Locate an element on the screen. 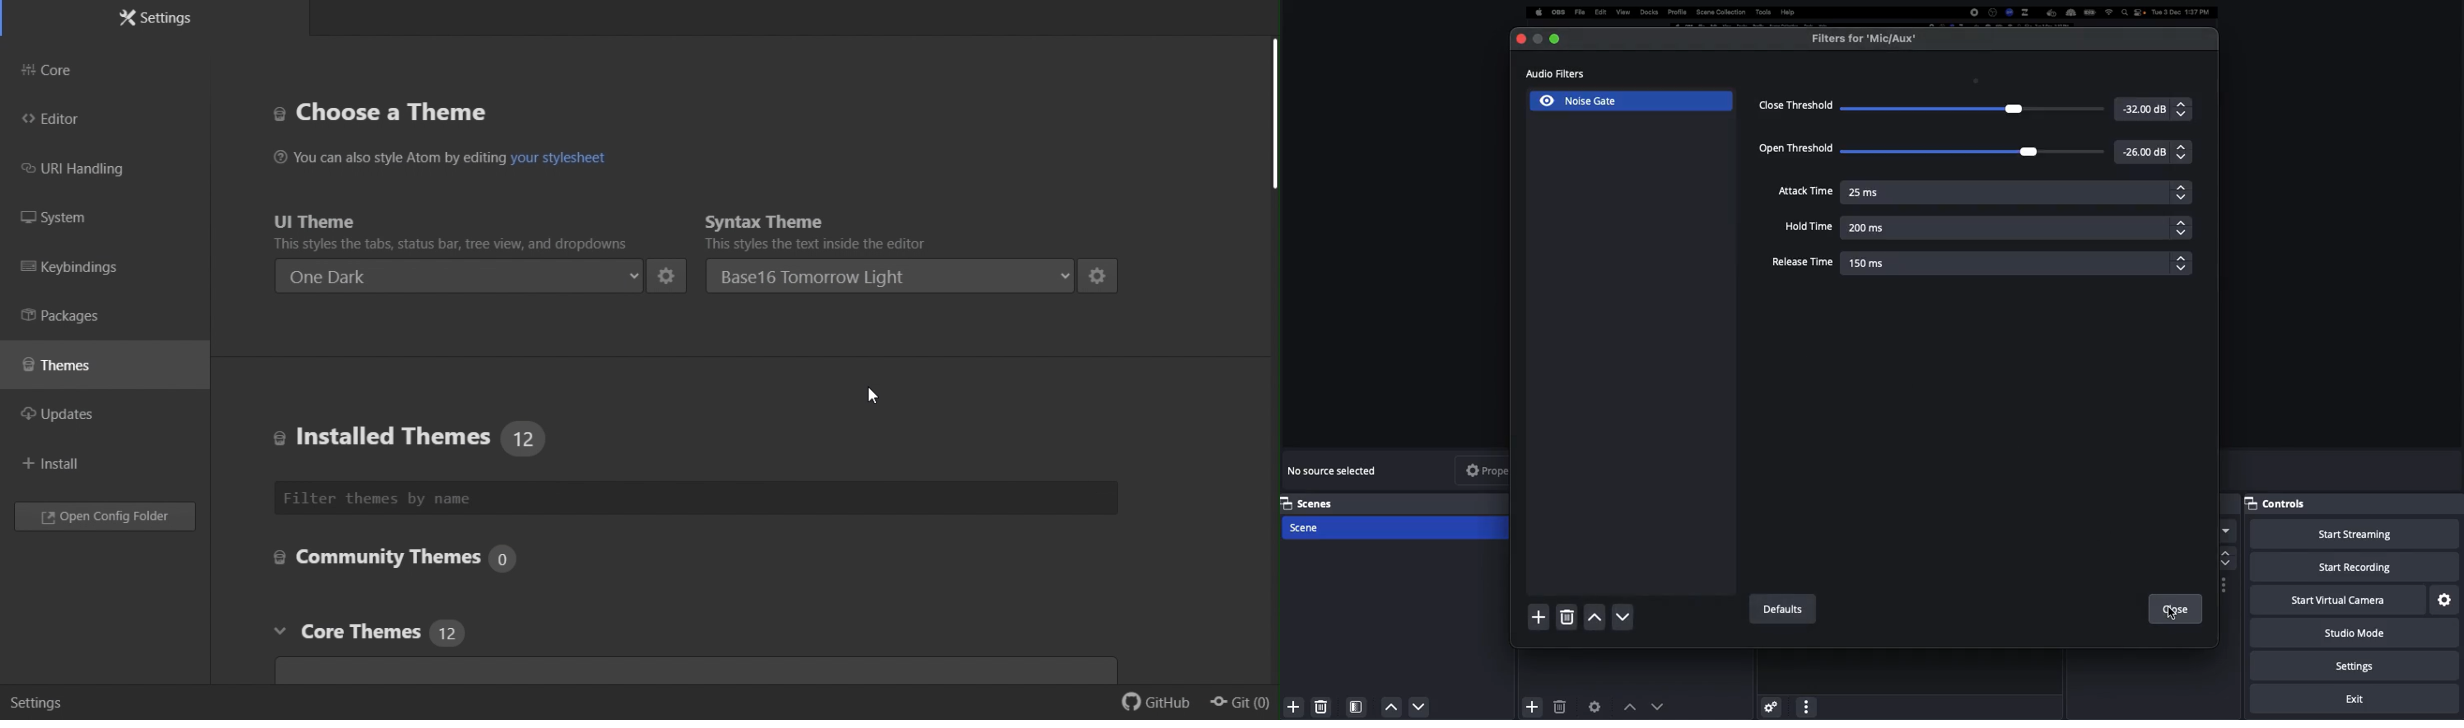 The height and width of the screenshot is (728, 2464). Noise Gate is located at coordinates (1572, 103).